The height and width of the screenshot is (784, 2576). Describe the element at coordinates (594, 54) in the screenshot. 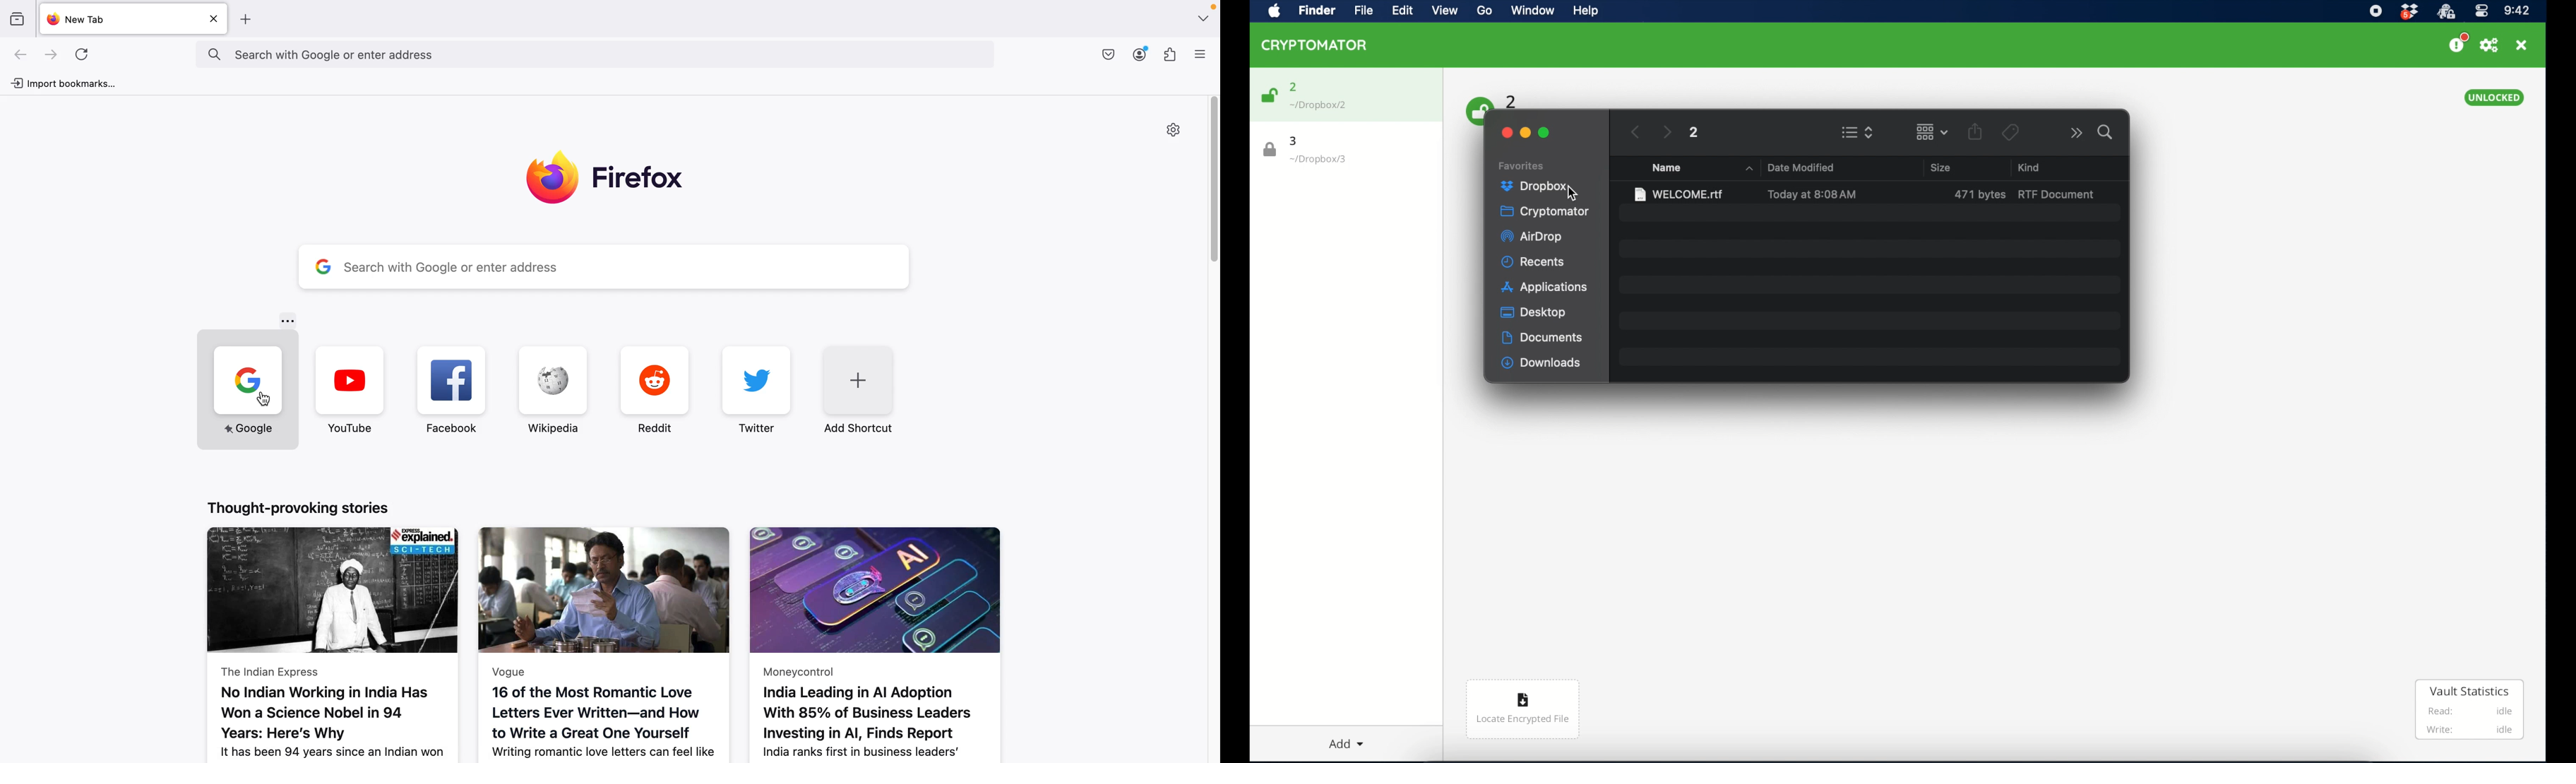

I see `search with google or enter address` at that location.